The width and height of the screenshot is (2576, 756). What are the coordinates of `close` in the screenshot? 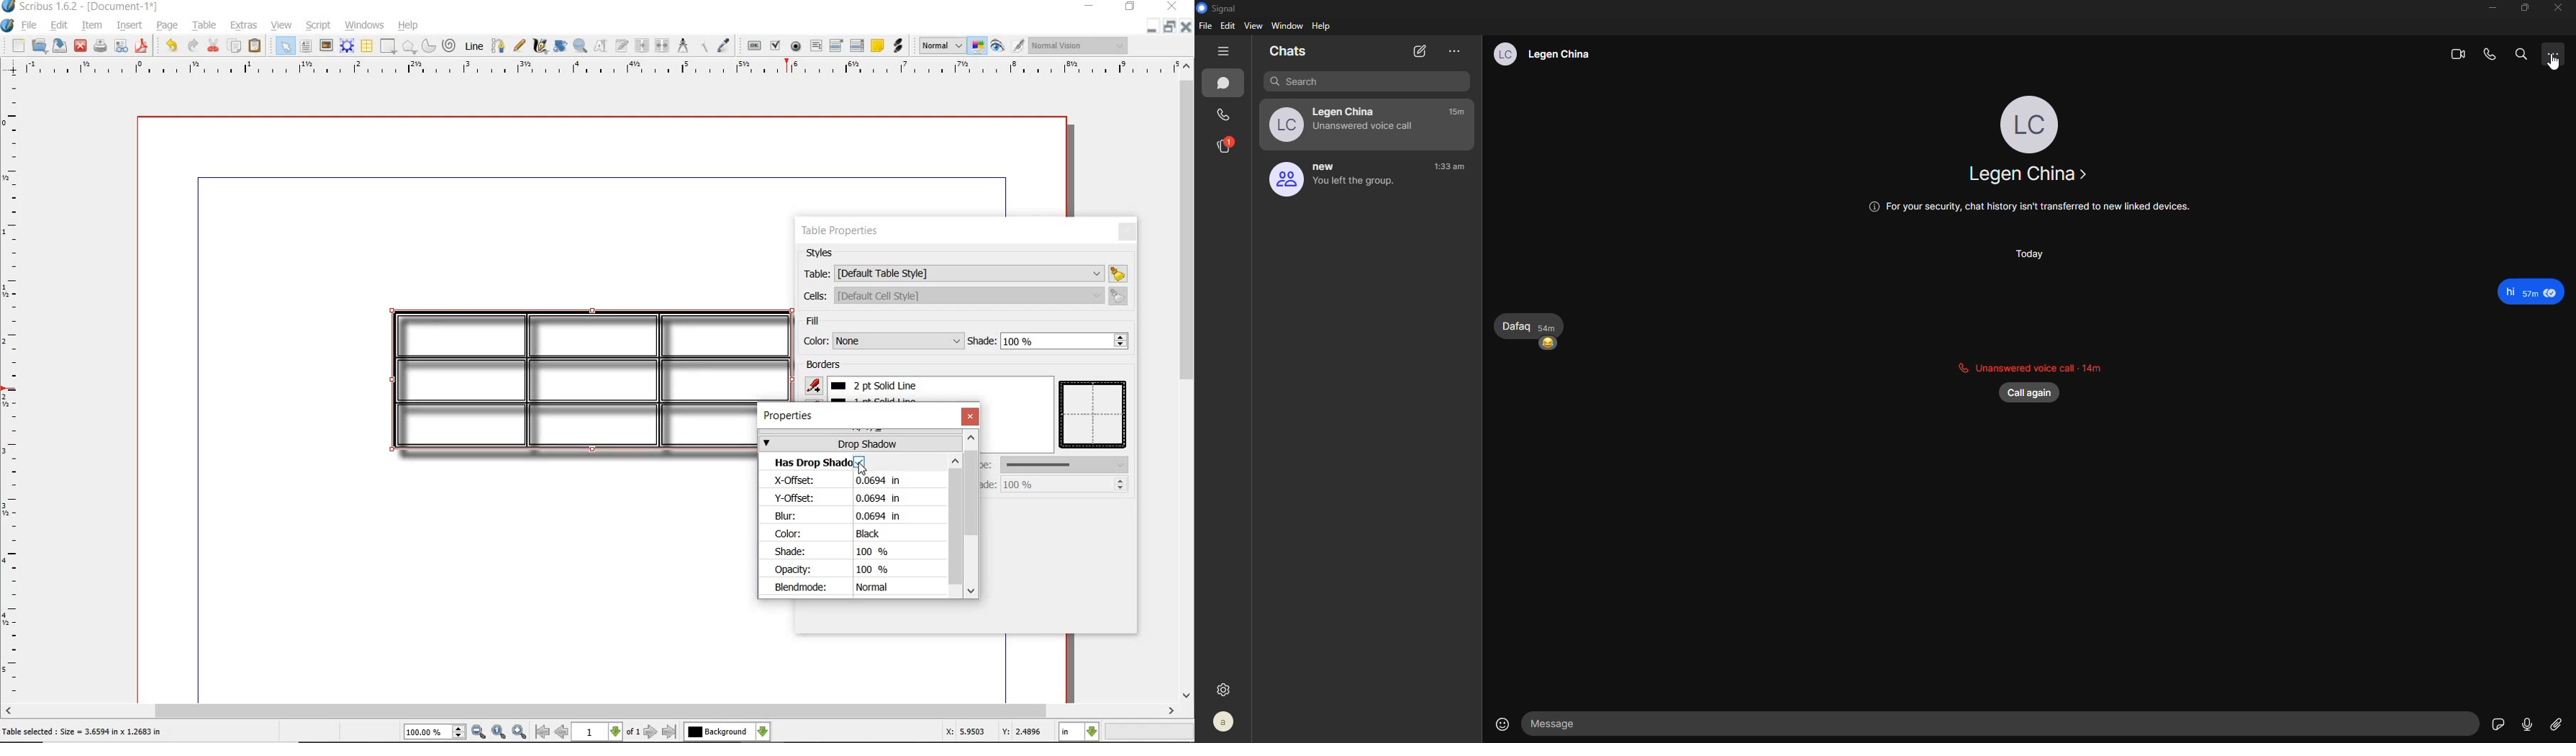 It's located at (81, 46).